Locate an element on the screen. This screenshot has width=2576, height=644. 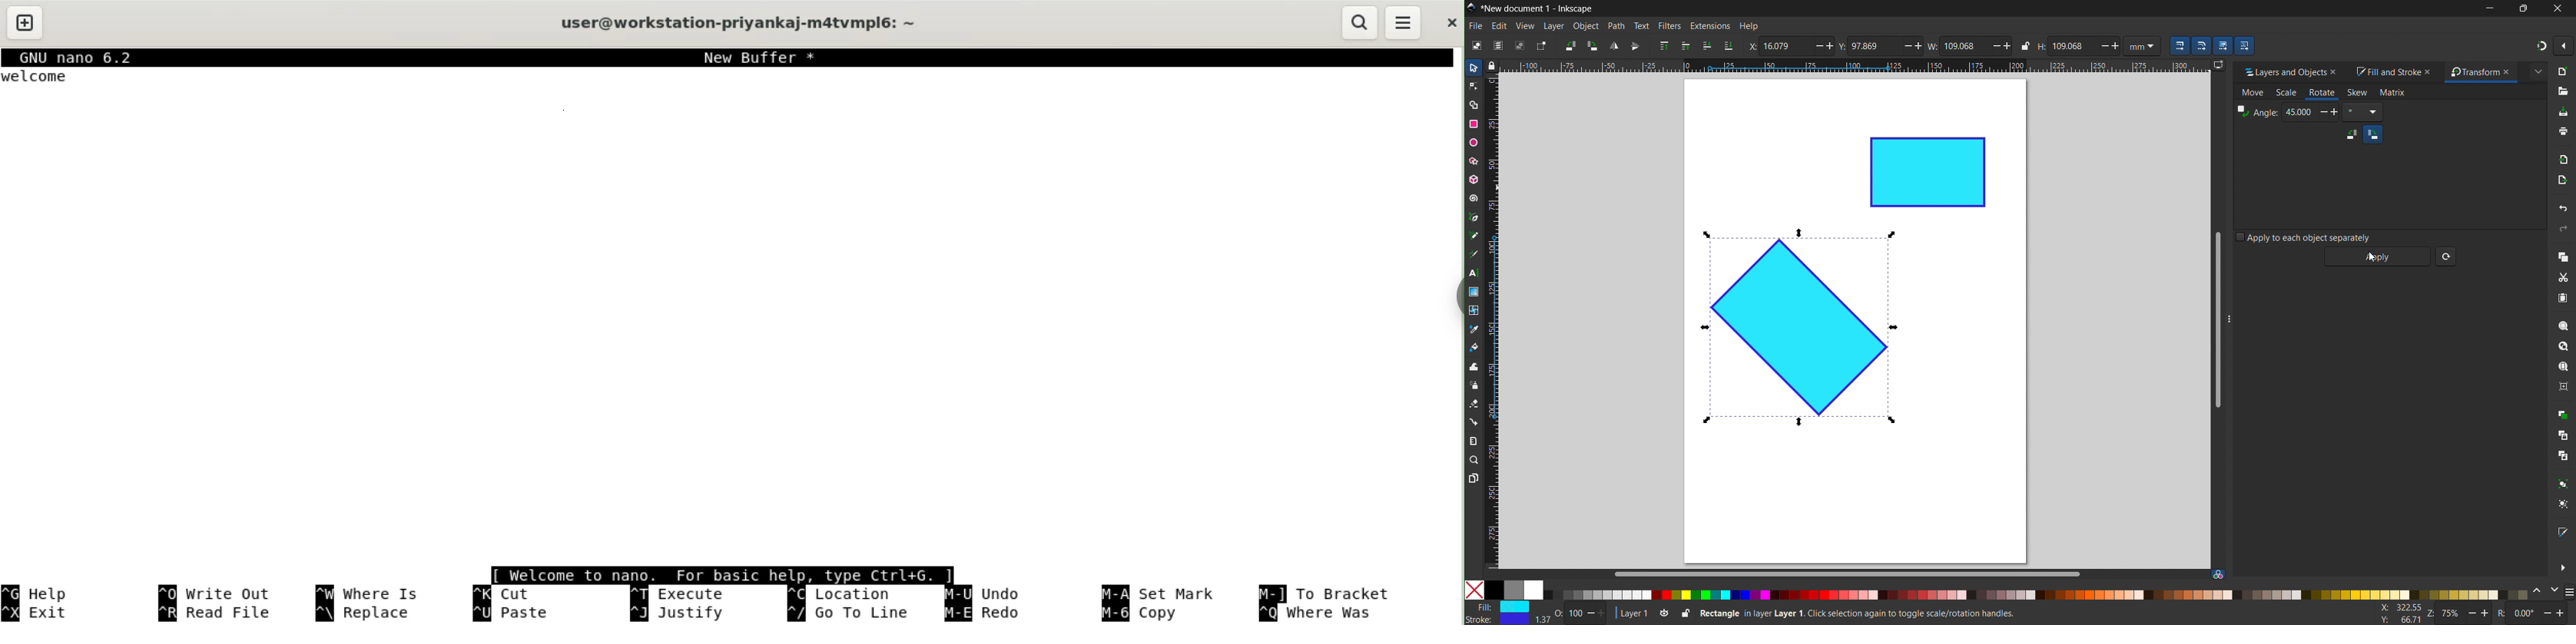
cut is located at coordinates (508, 593).